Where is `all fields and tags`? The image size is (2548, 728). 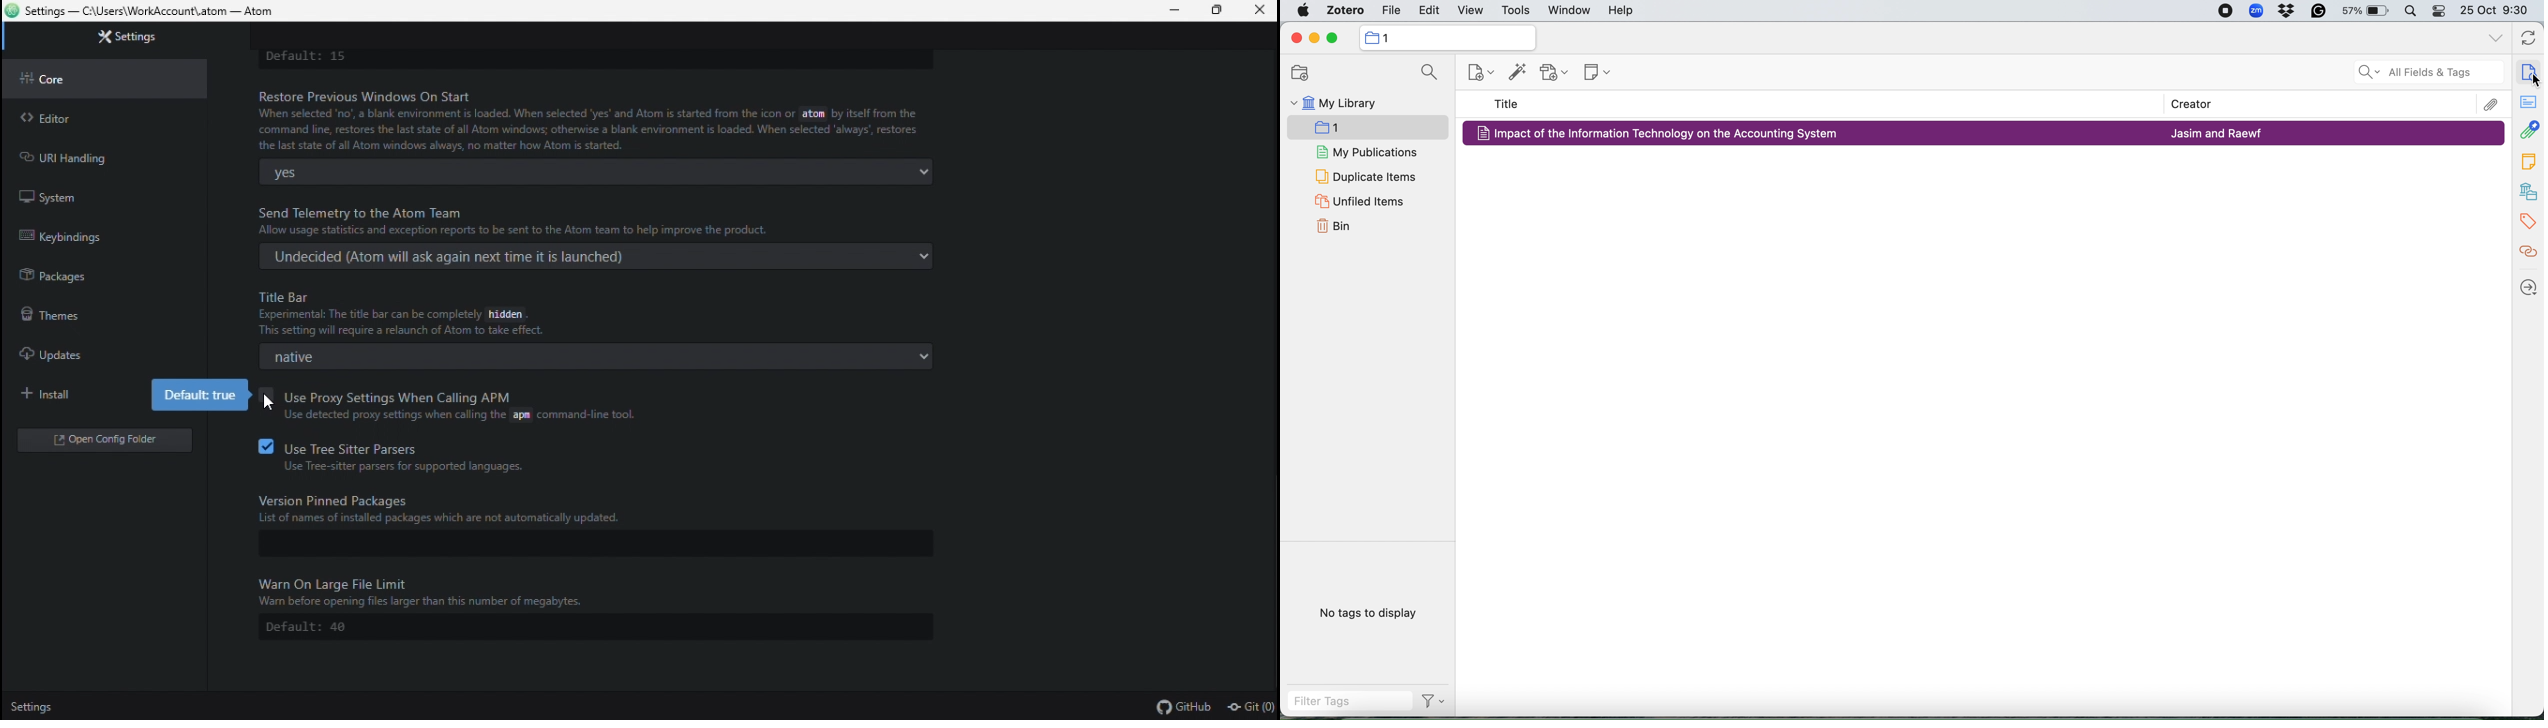 all fields and tags is located at coordinates (2409, 74).